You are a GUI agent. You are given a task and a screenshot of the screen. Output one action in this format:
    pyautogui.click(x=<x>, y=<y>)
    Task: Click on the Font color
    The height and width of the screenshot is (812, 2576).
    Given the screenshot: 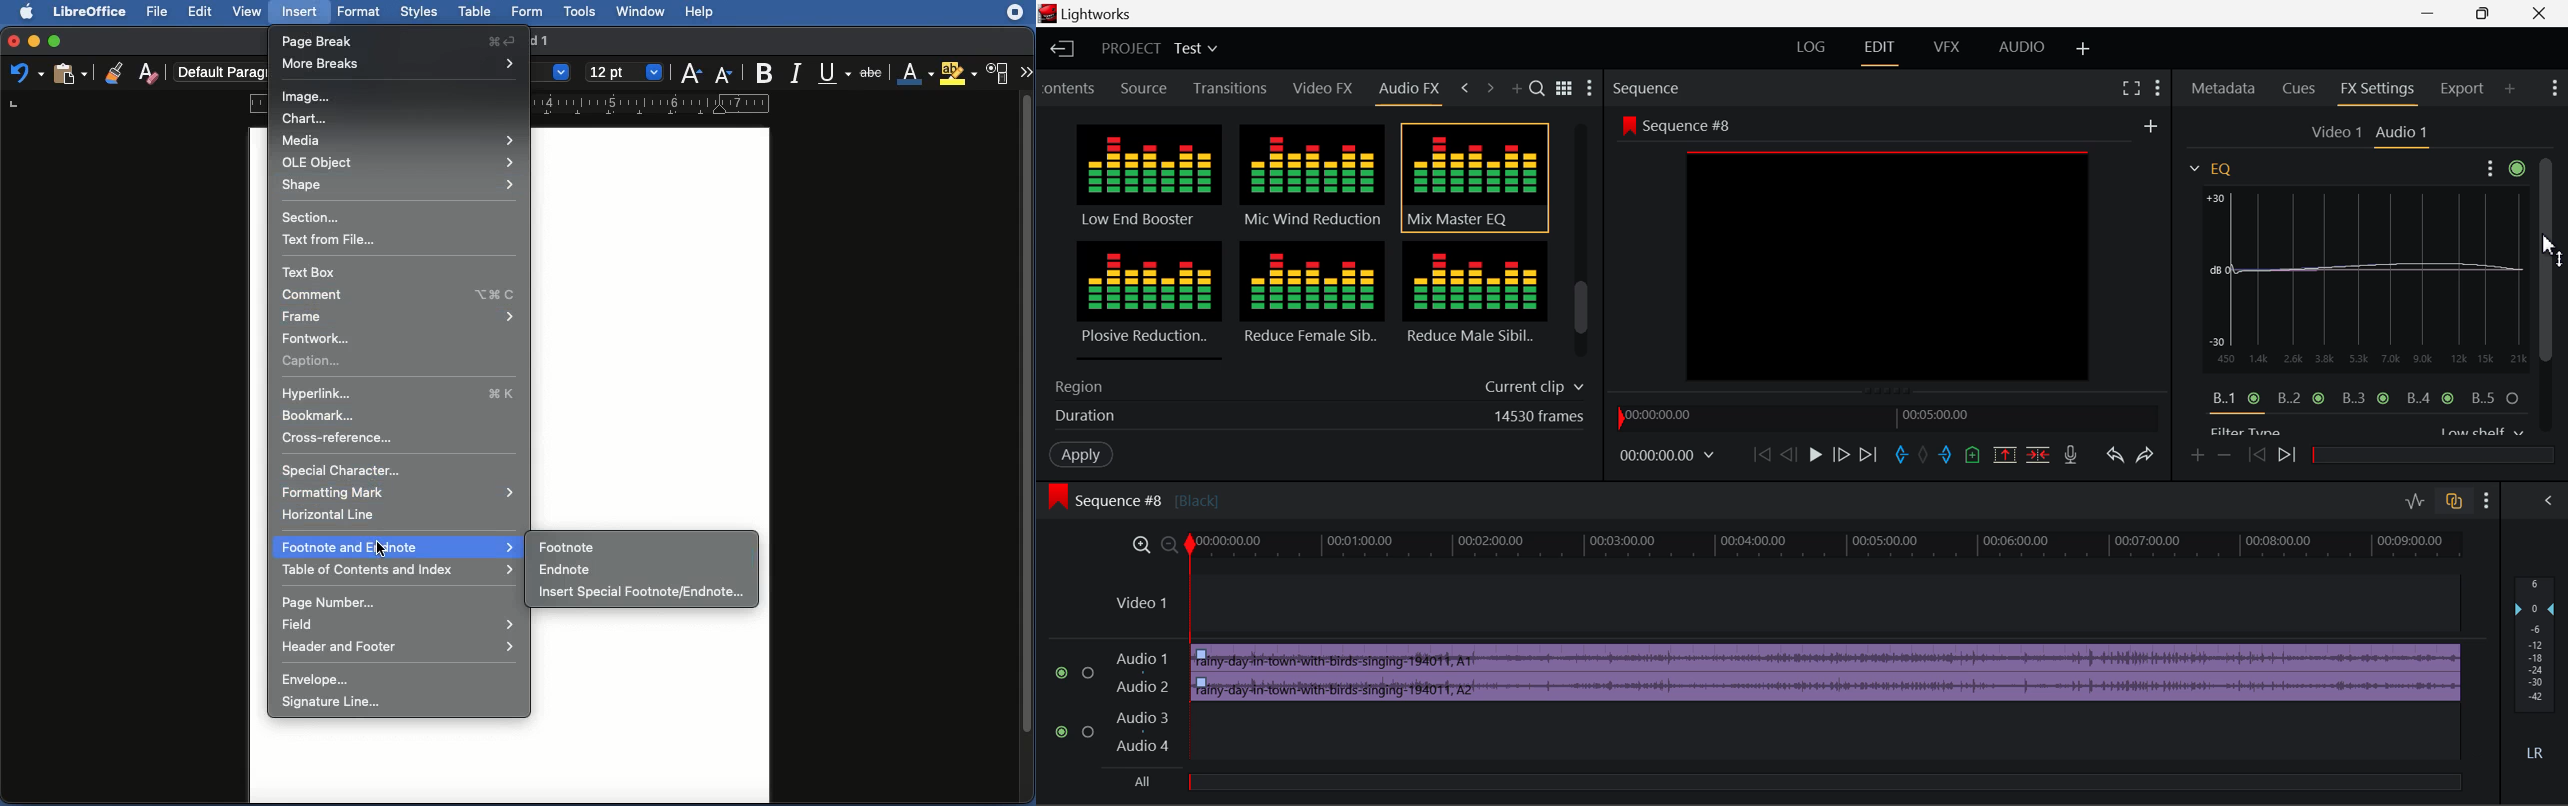 What is the action you would take?
    pyautogui.click(x=914, y=74)
    